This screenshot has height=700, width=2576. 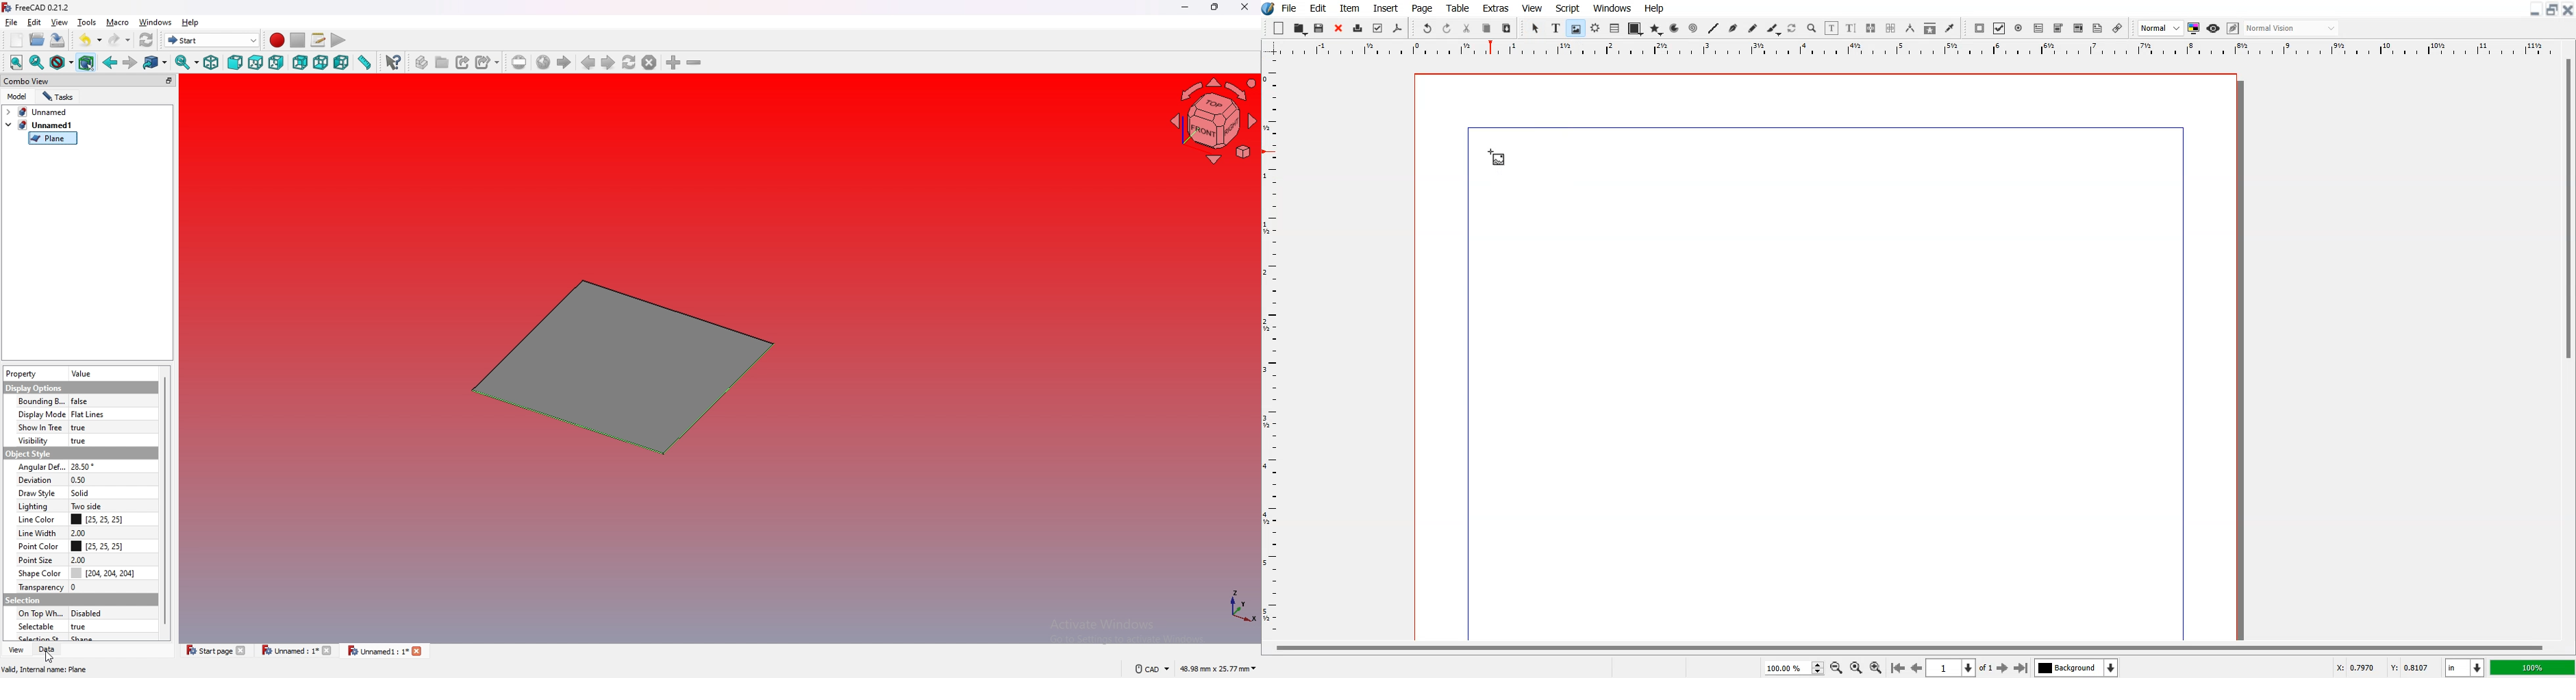 What do you see at coordinates (1877, 666) in the screenshot?
I see `Zoom In` at bounding box center [1877, 666].